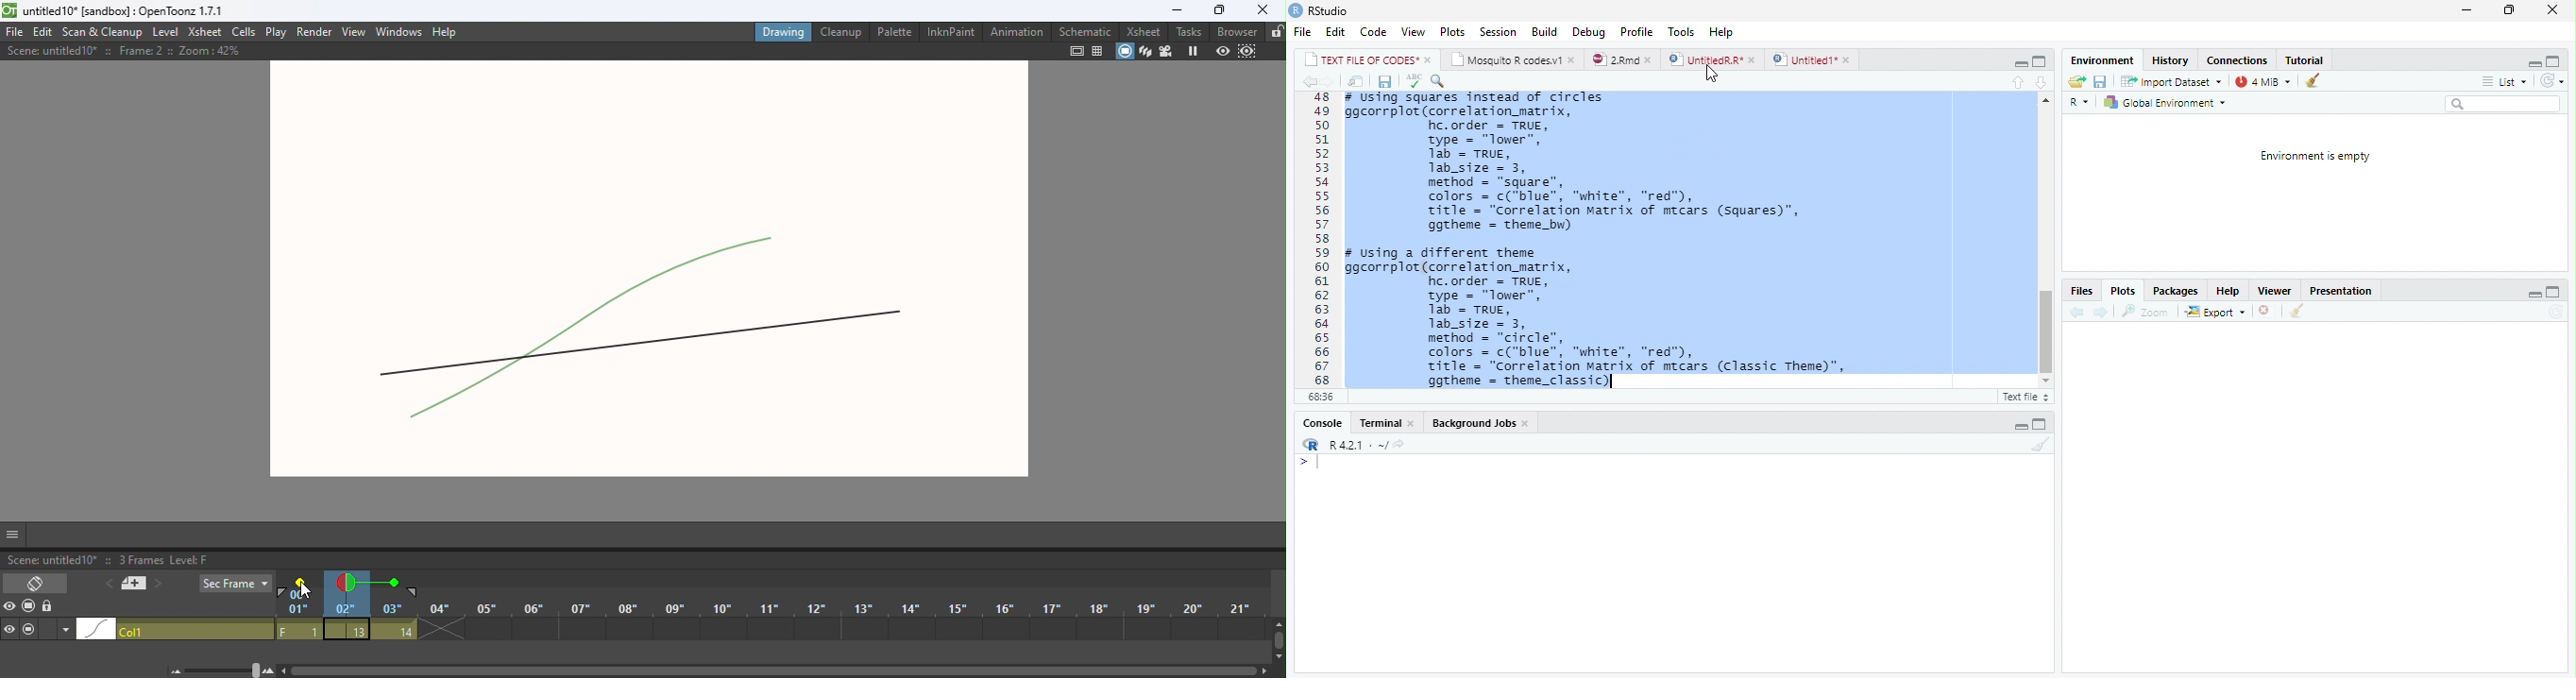 Image resolution: width=2576 pixels, height=700 pixels. What do you see at coordinates (2042, 445) in the screenshot?
I see `clear console` at bounding box center [2042, 445].